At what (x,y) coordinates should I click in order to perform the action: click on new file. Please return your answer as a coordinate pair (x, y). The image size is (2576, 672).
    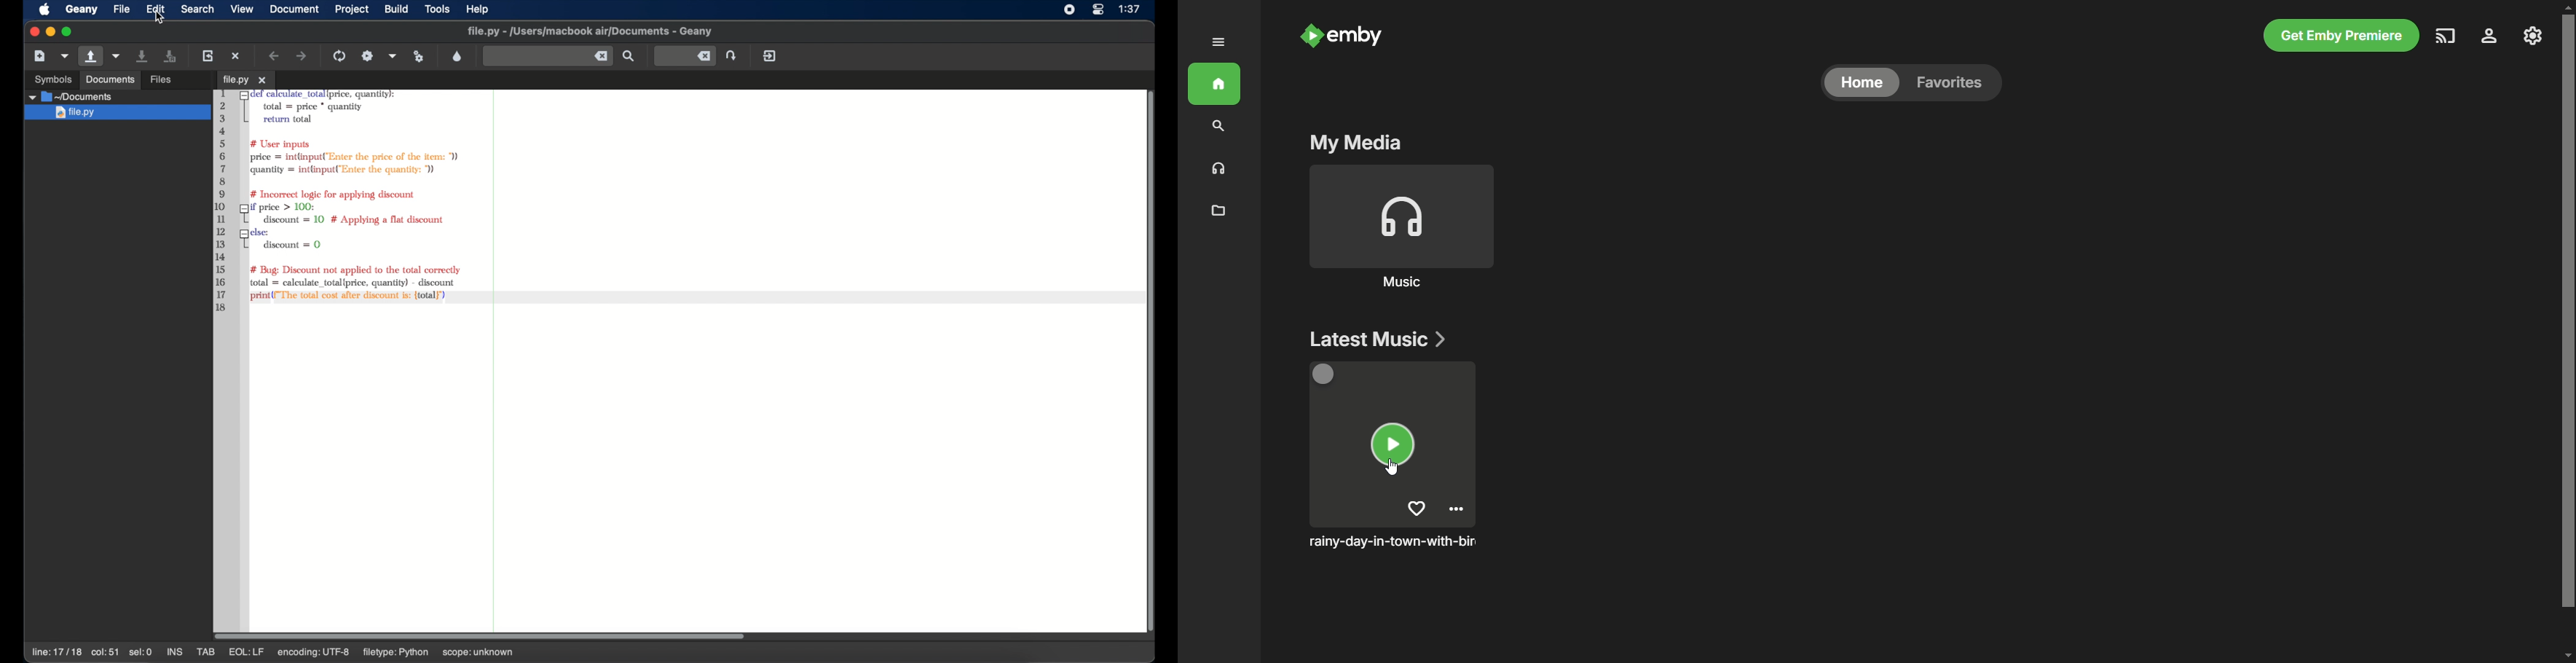
    Looking at the image, I should click on (39, 55).